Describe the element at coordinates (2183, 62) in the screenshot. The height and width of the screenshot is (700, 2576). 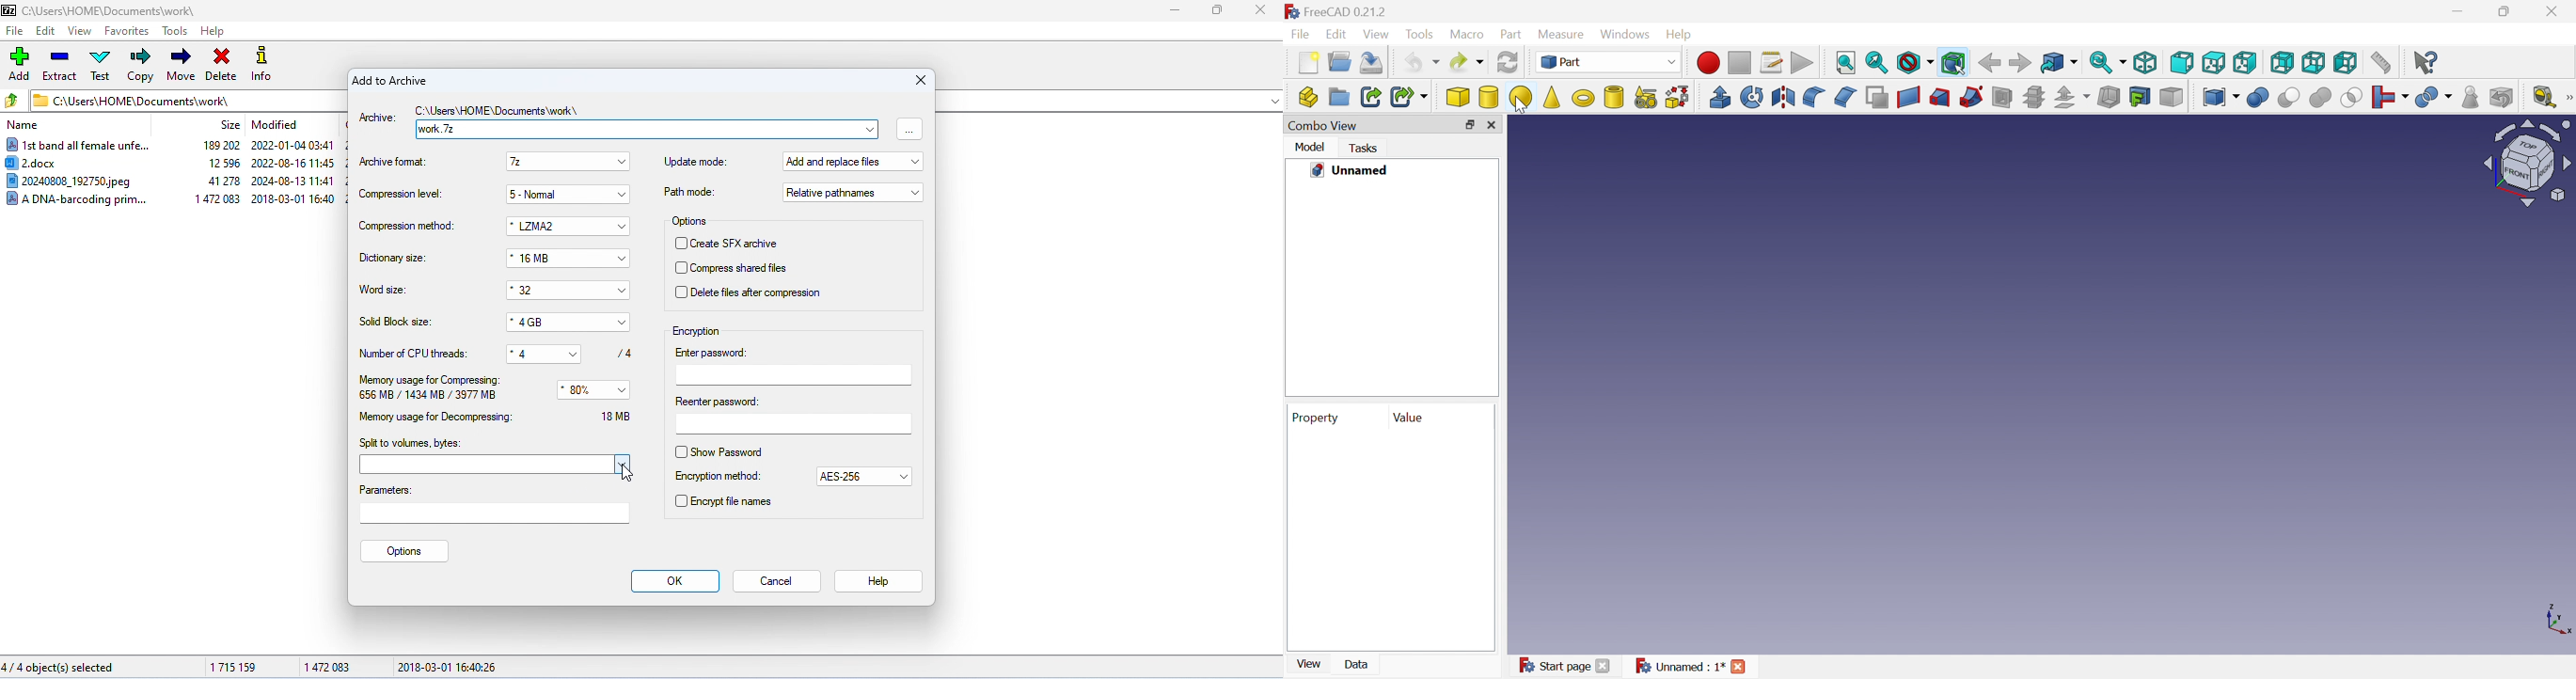
I see `Front` at that location.